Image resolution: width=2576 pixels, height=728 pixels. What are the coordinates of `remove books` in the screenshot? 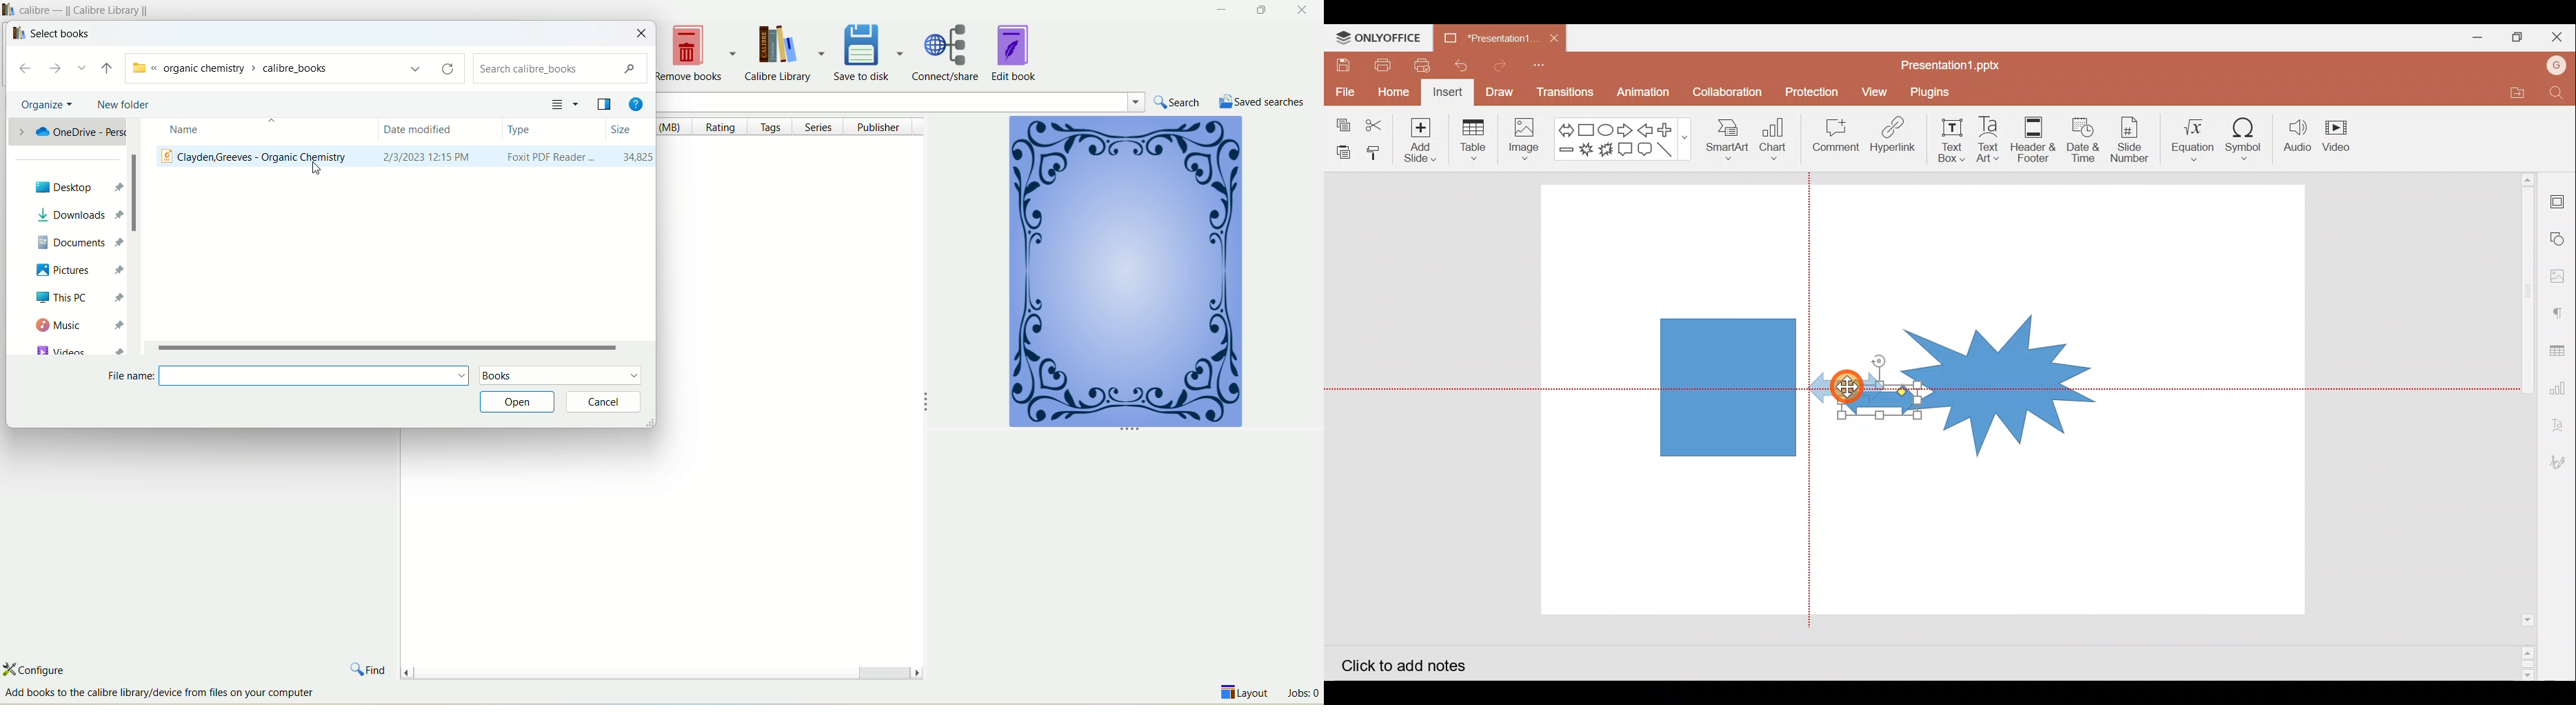 It's located at (697, 53).